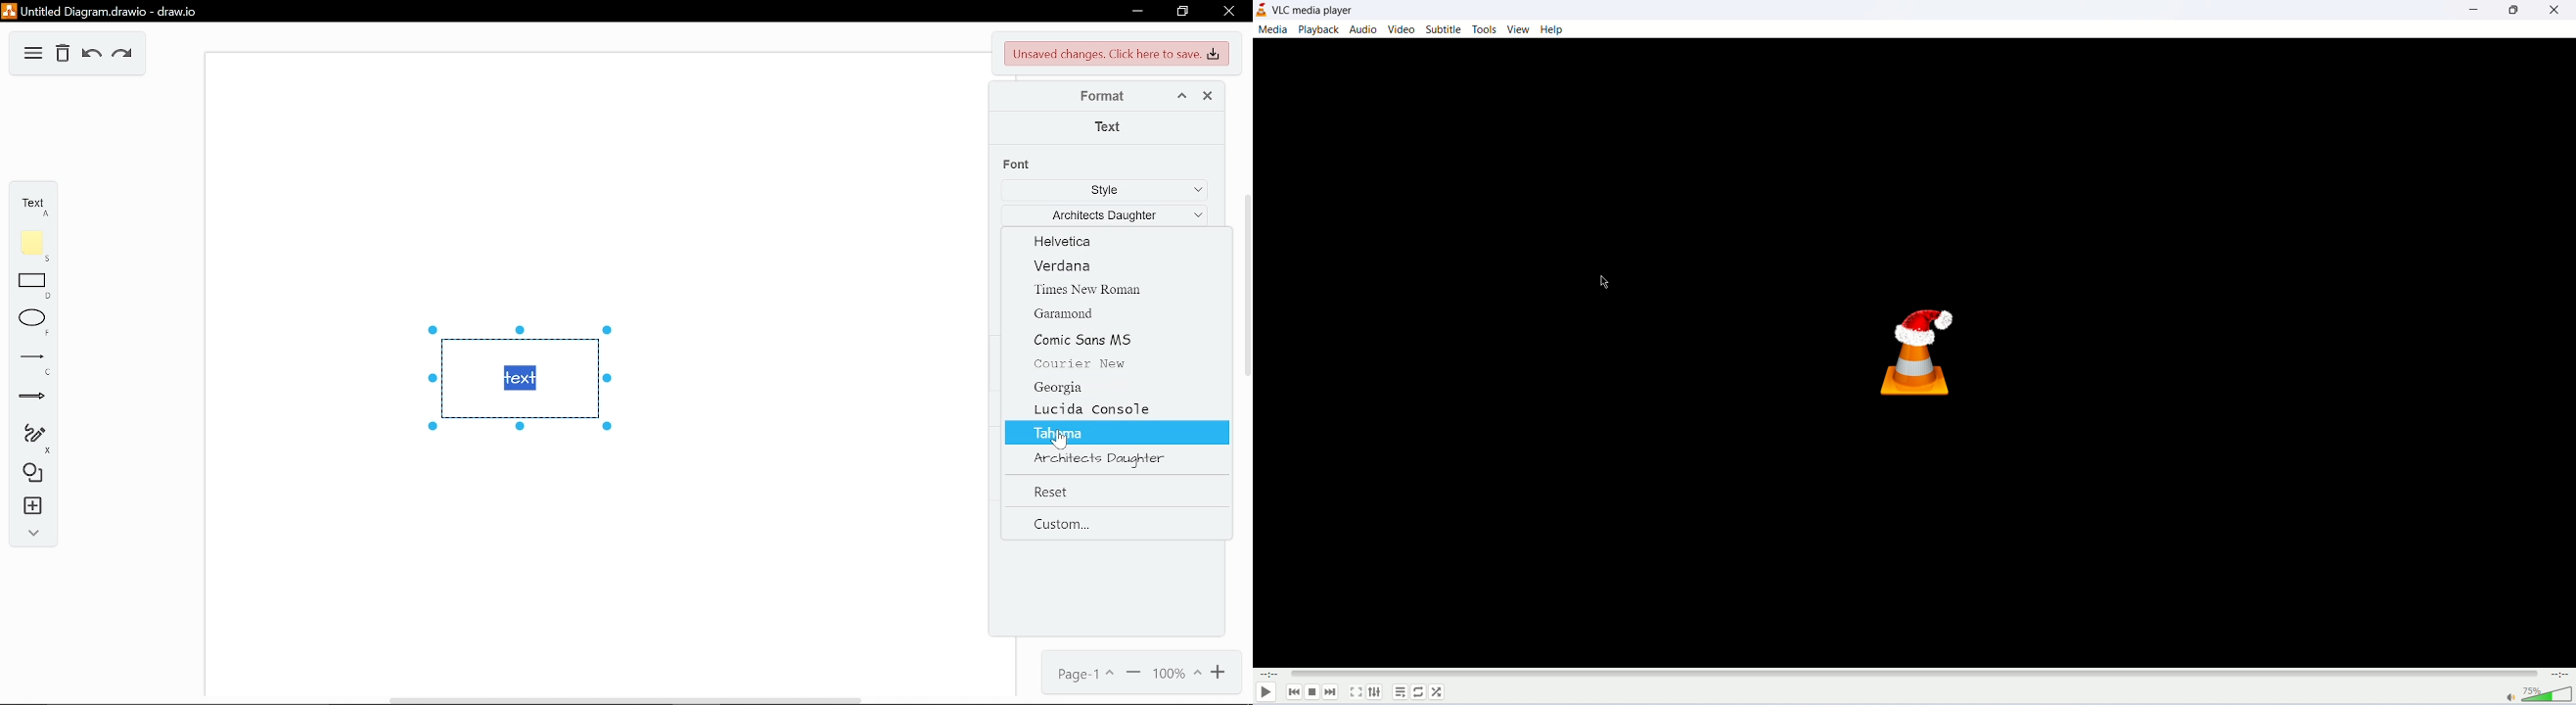 The width and height of the screenshot is (2576, 728). Describe the element at coordinates (28, 474) in the screenshot. I see `shapes` at that location.